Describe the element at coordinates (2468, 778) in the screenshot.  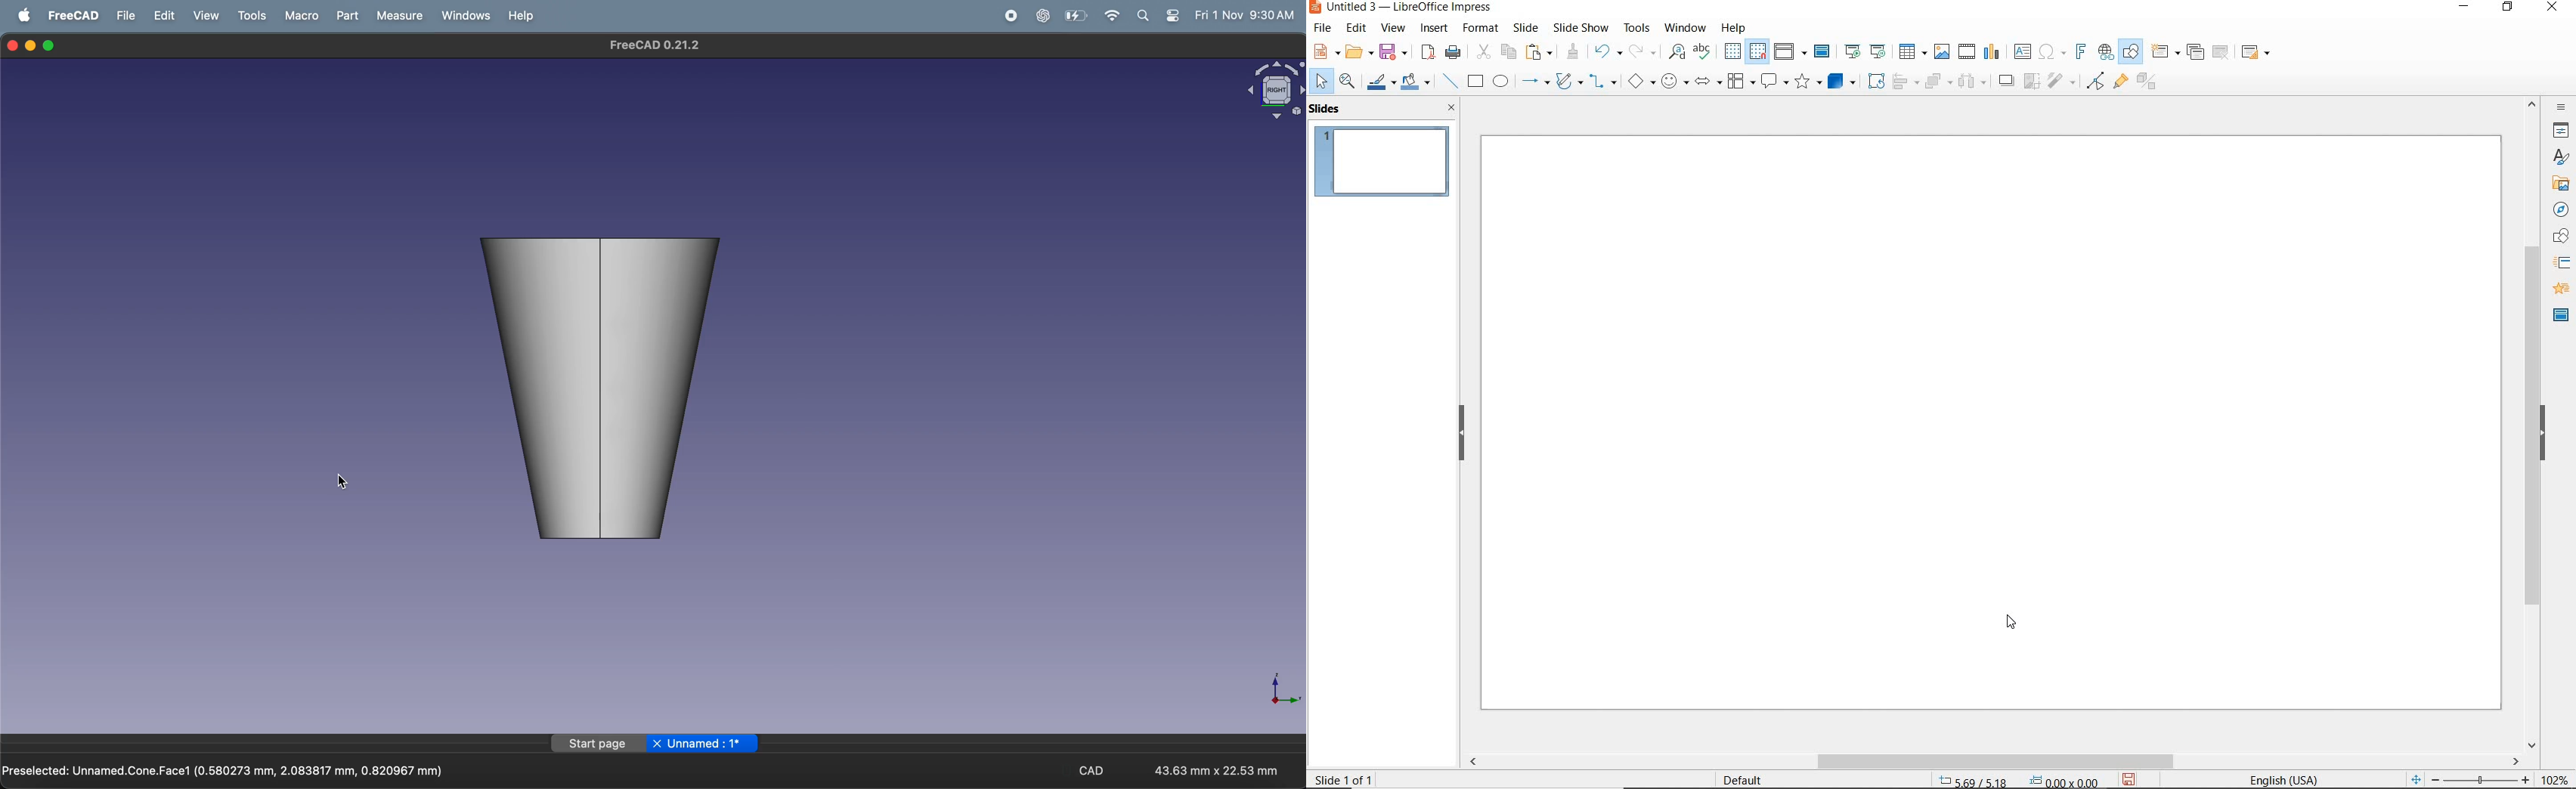
I see `ZOOM OUR OR ZOOM IN` at that location.